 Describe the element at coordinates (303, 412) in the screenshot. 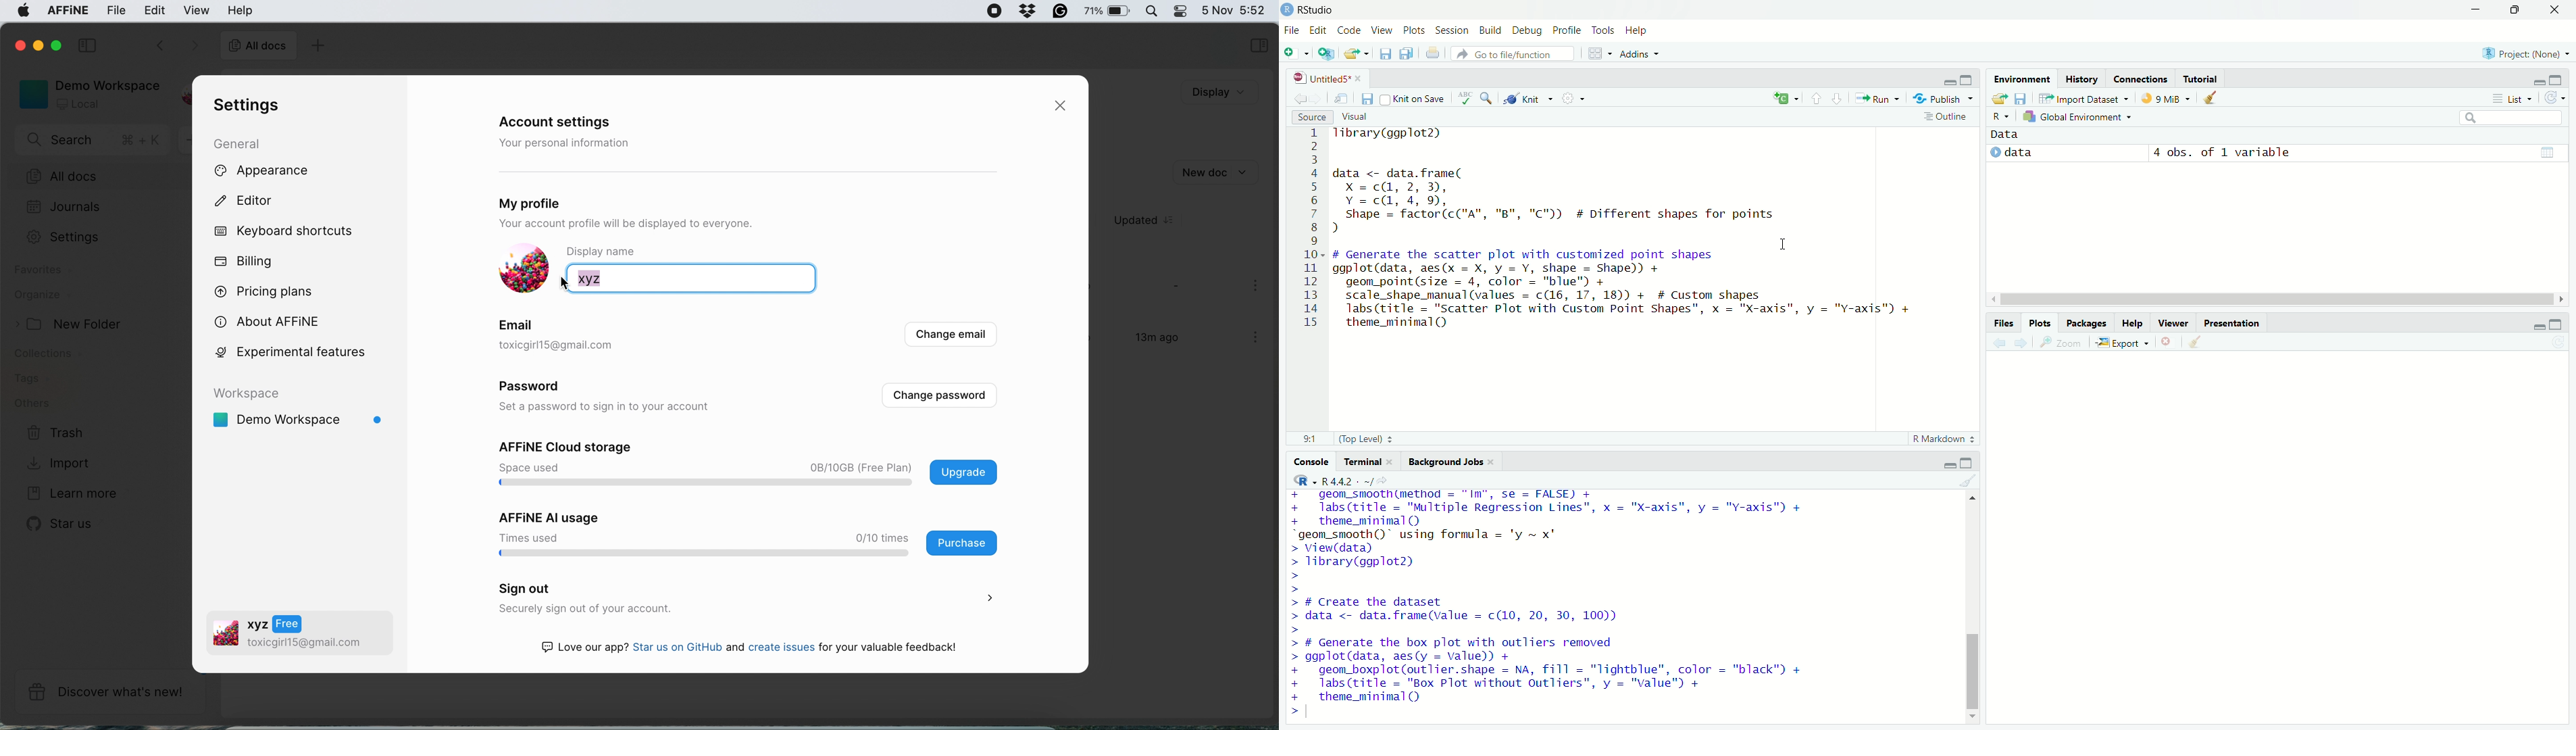

I see `demo workspace` at that location.